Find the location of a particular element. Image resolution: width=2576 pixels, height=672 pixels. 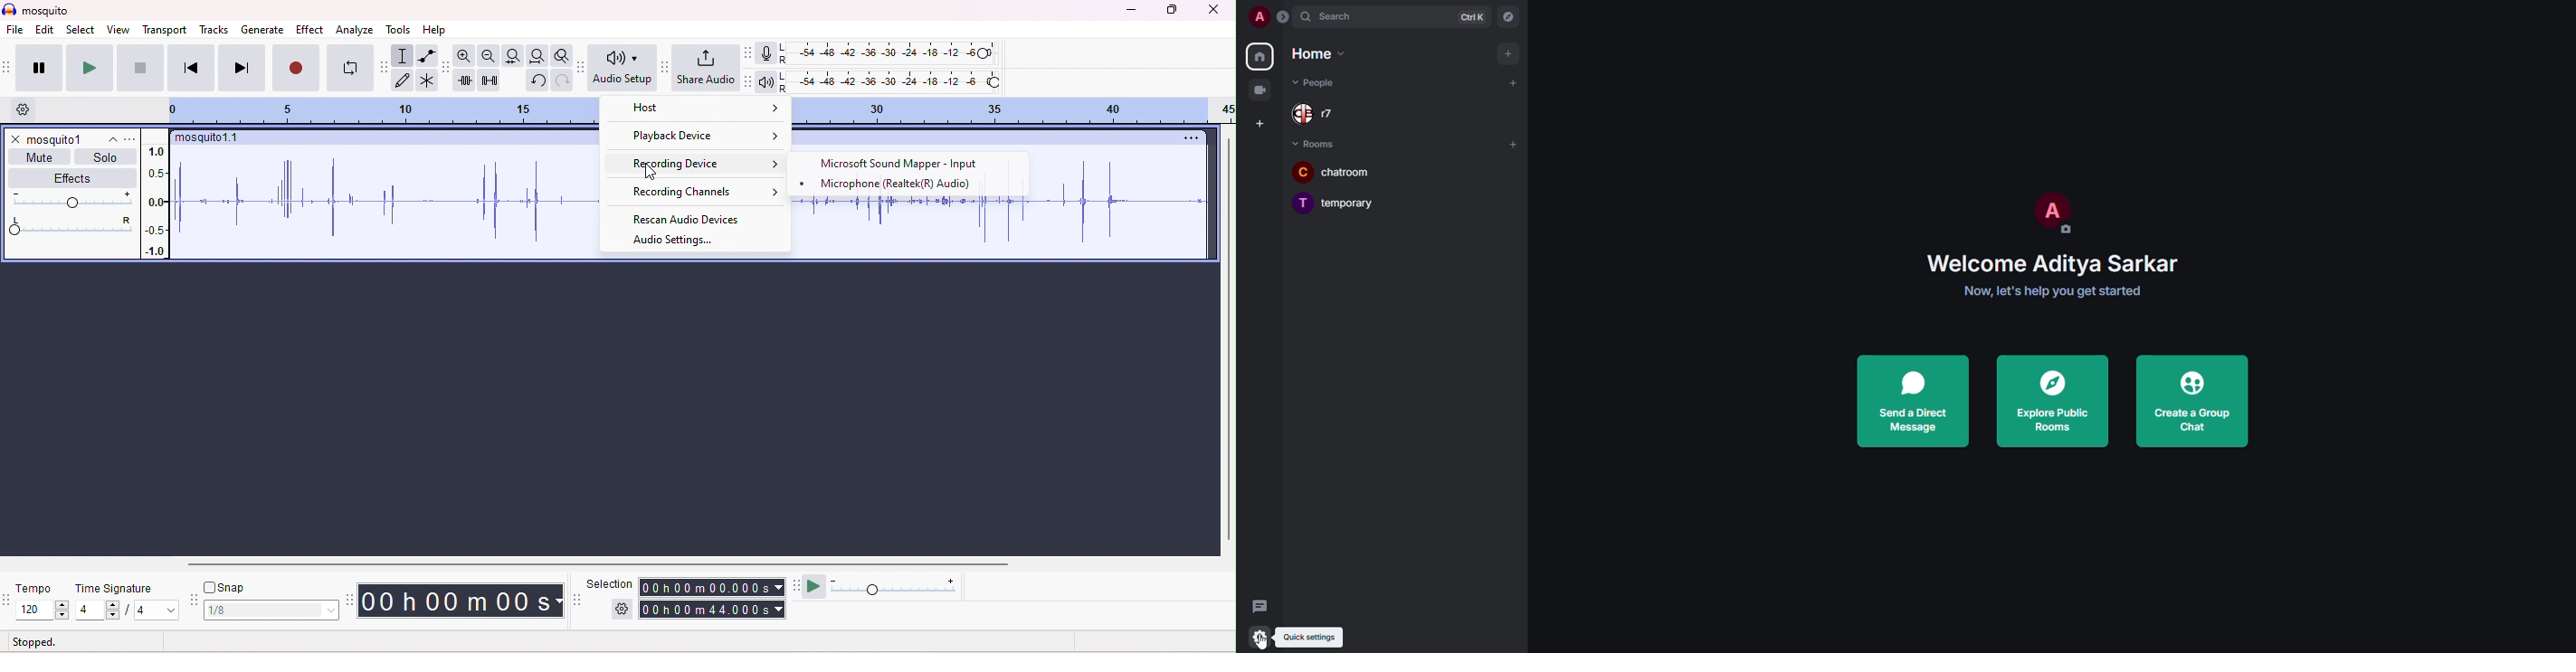

stopped is located at coordinates (34, 643).